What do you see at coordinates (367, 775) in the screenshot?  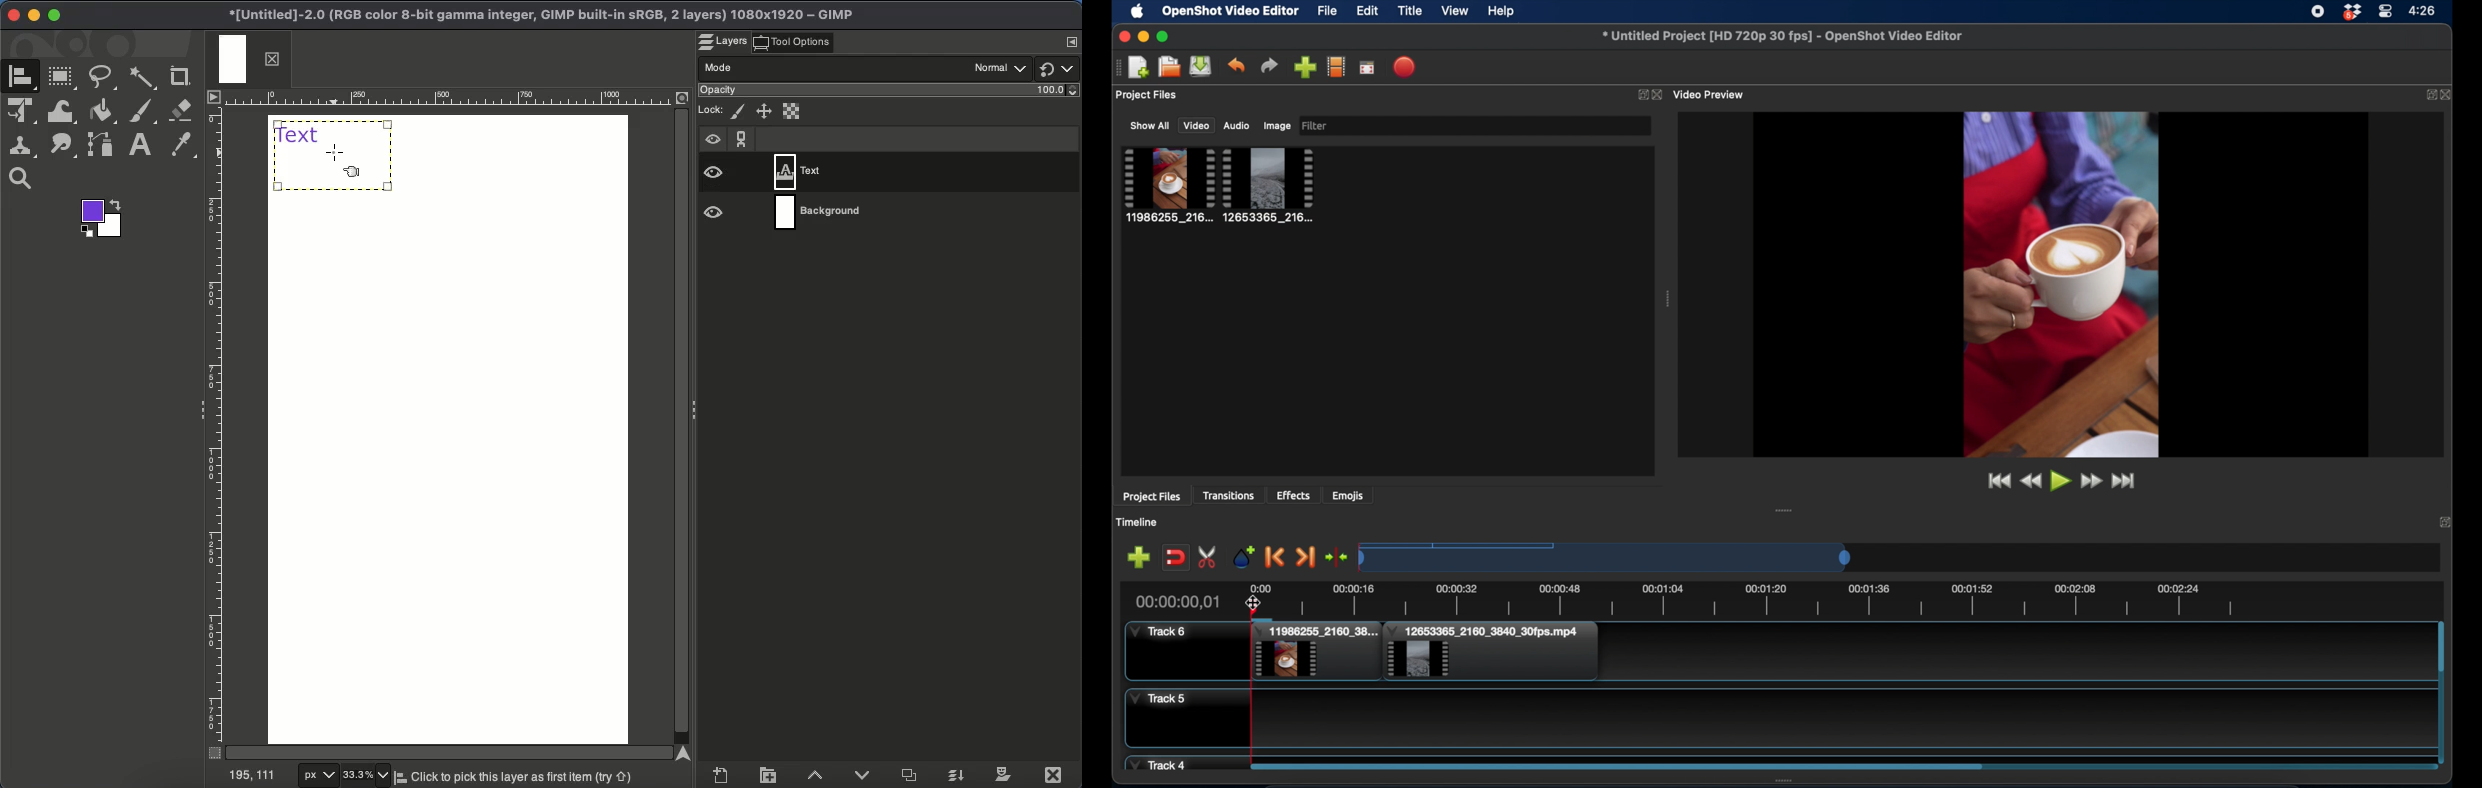 I see `33.3%` at bounding box center [367, 775].